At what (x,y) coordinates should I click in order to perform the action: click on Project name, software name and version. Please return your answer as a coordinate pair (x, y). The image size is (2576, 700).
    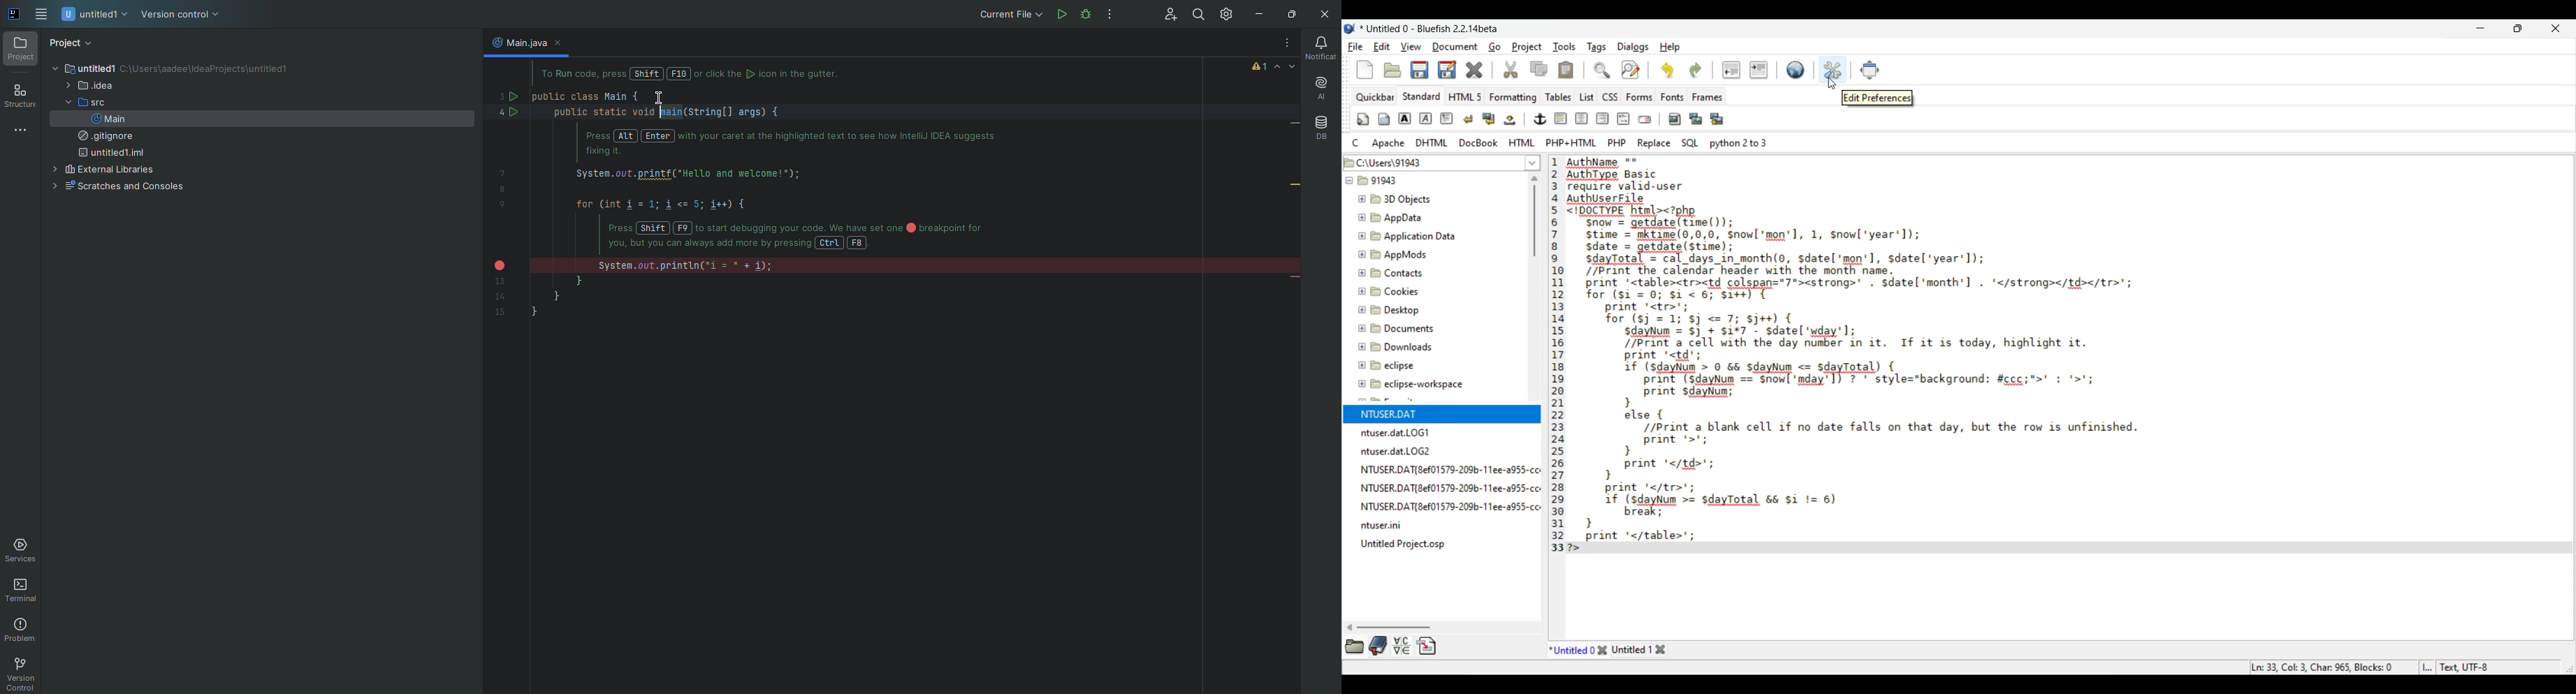
    Looking at the image, I should click on (1431, 28).